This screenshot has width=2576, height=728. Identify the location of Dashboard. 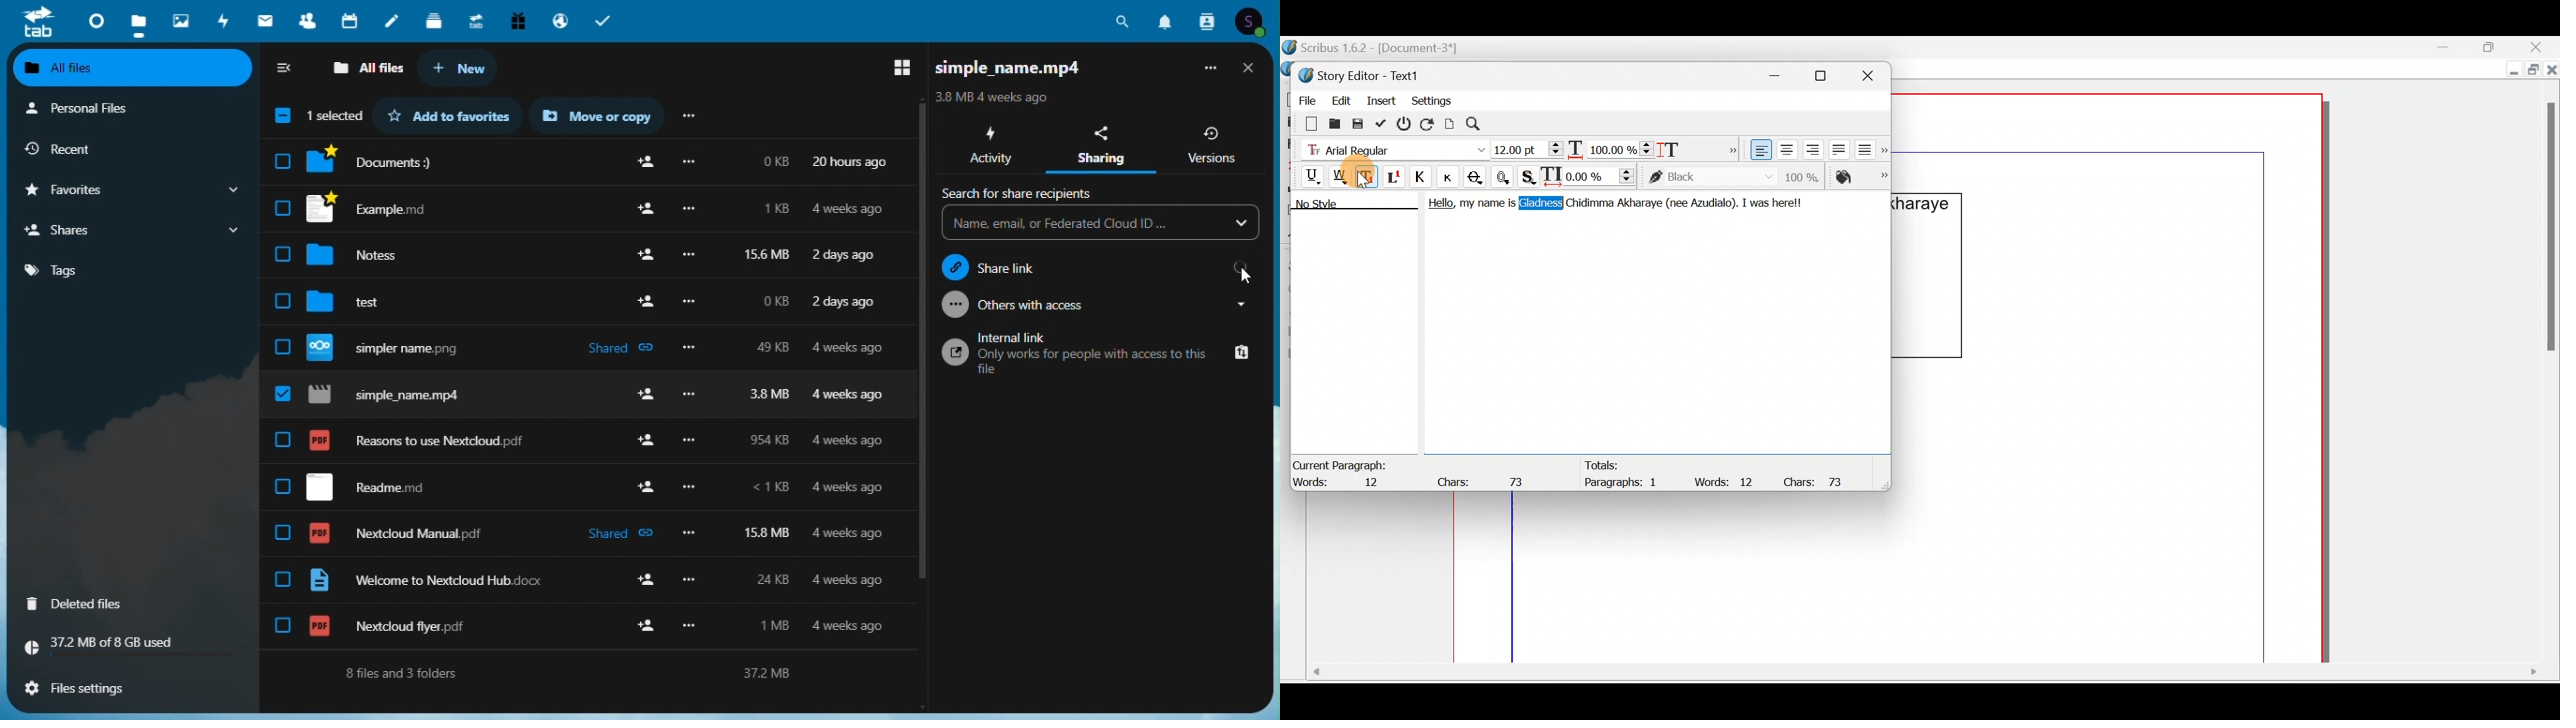
(95, 18).